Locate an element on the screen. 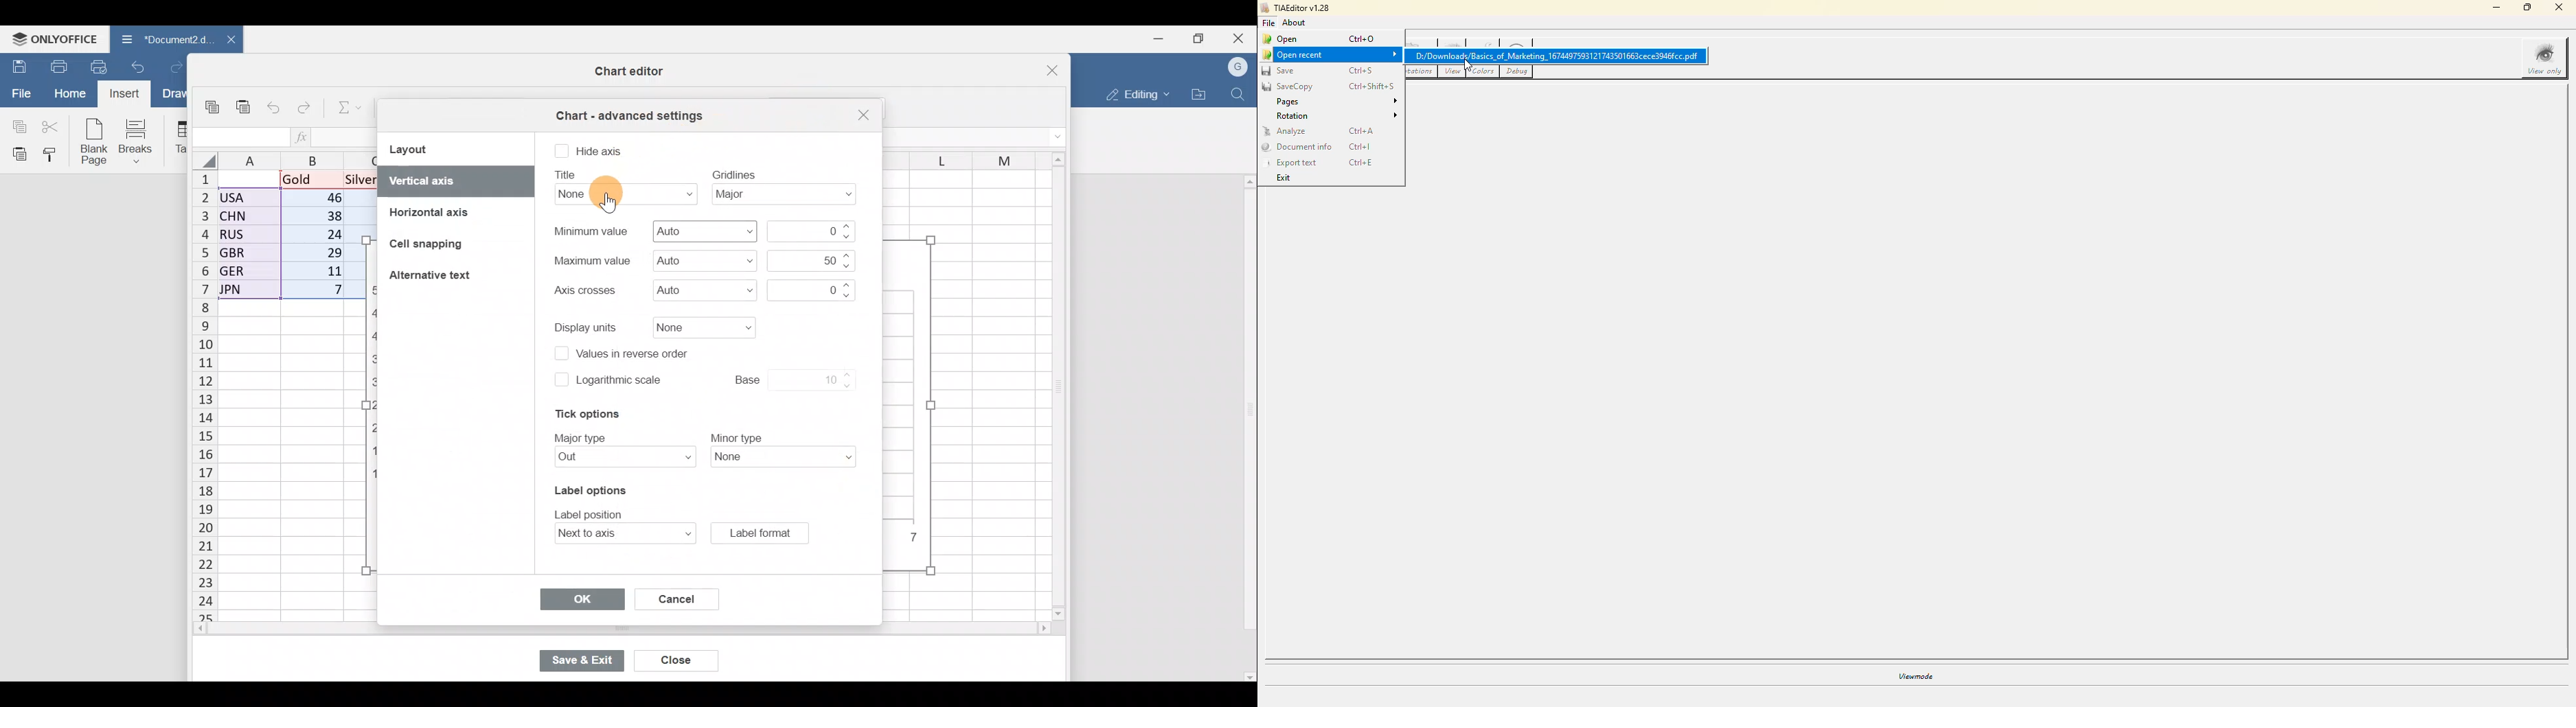  Paste is located at coordinates (16, 154).